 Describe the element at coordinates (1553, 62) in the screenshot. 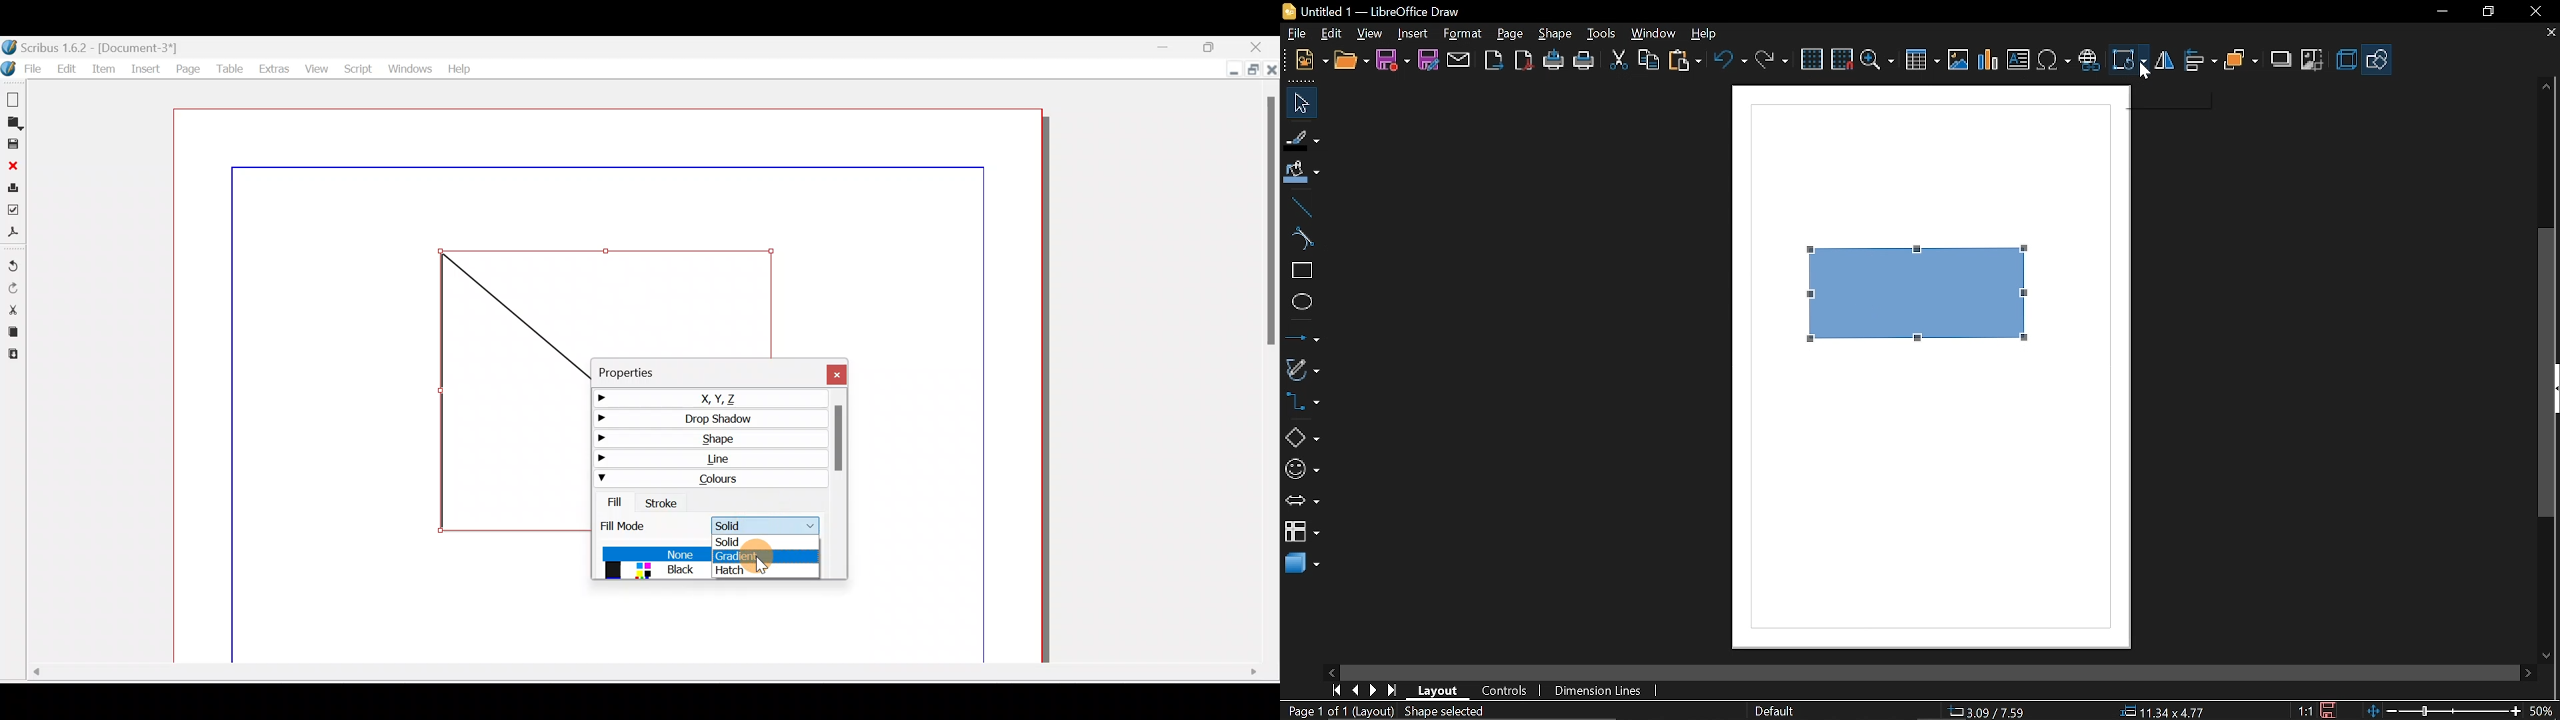

I see `print directly` at that location.